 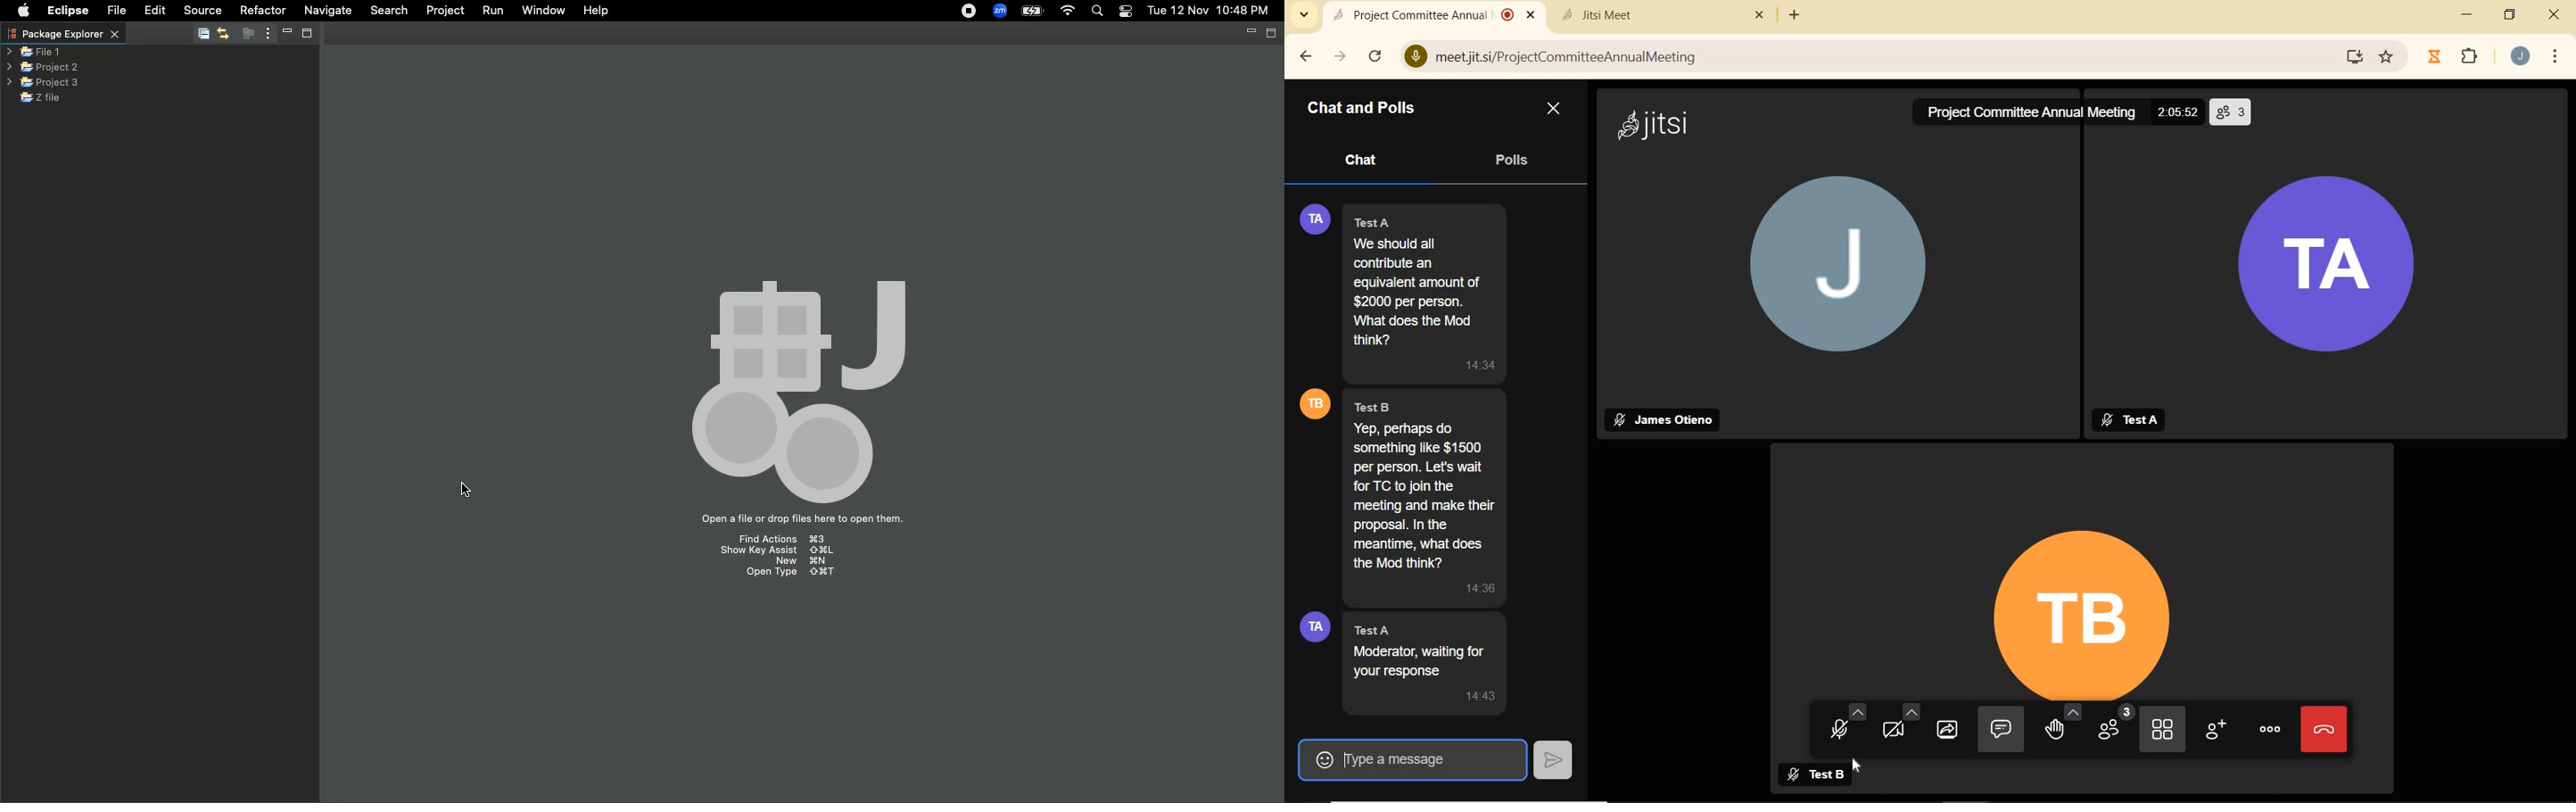 I want to click on crusor, so click(x=1858, y=769).